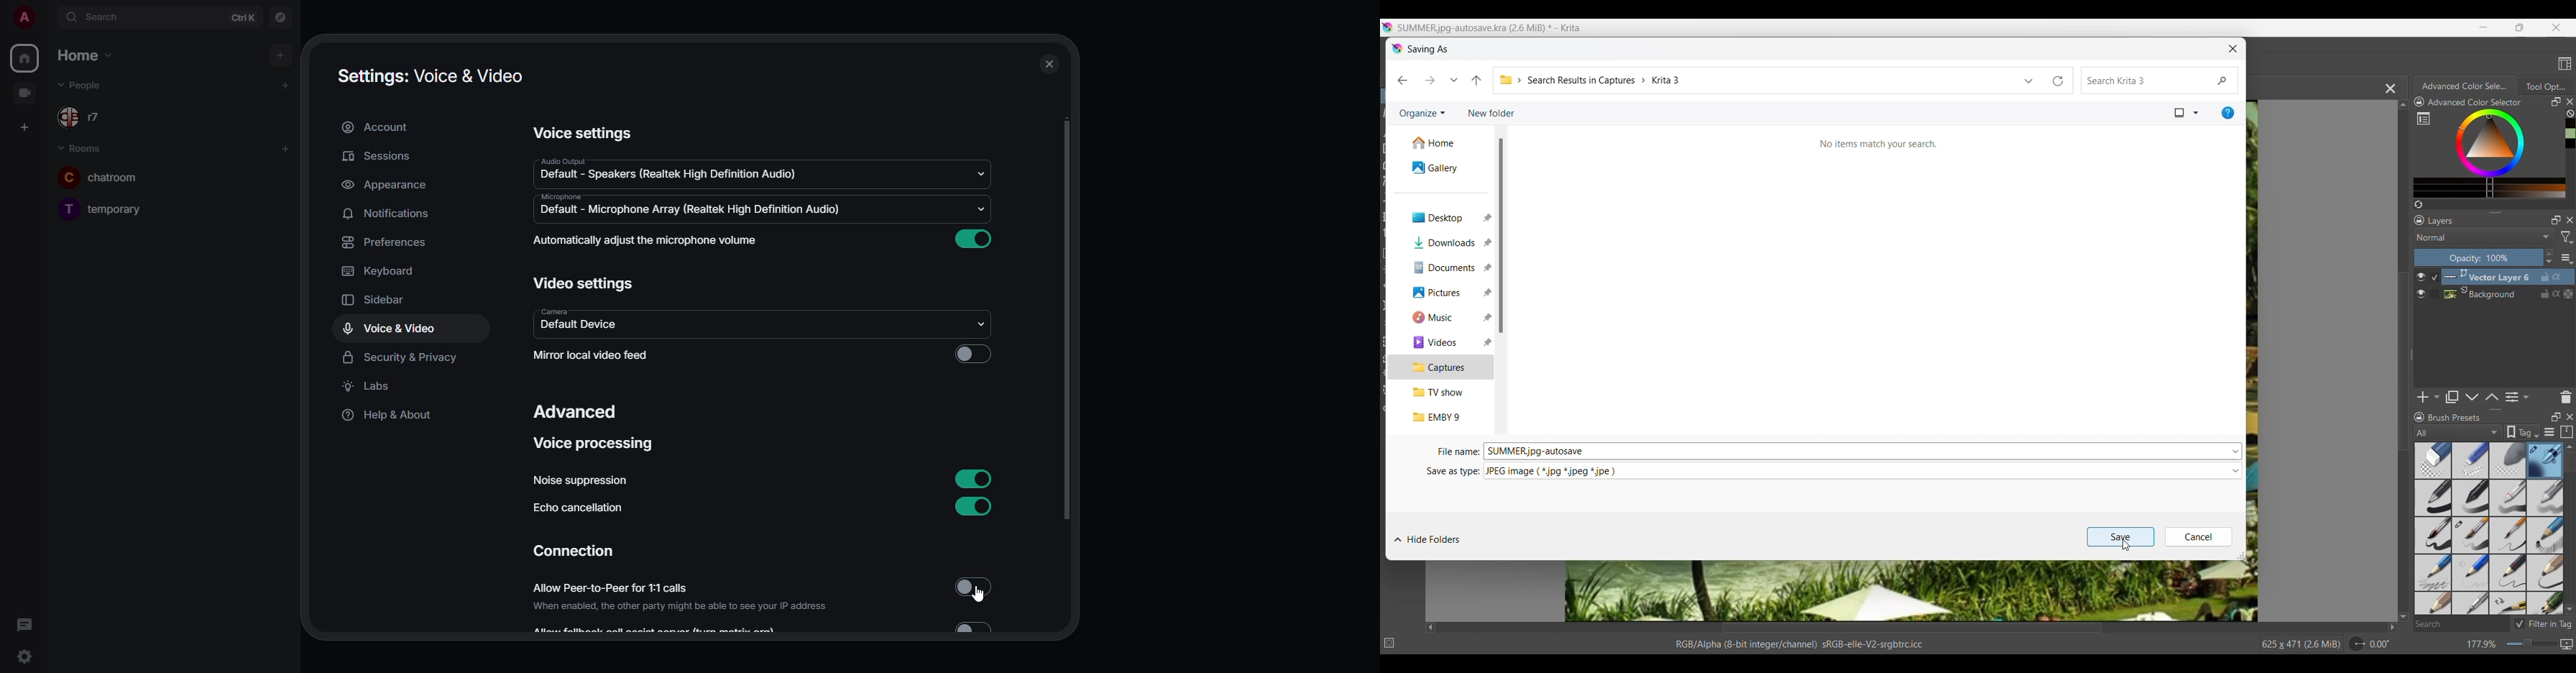 The width and height of the screenshot is (2576, 700). Describe the element at coordinates (972, 241) in the screenshot. I see `enabled` at that location.